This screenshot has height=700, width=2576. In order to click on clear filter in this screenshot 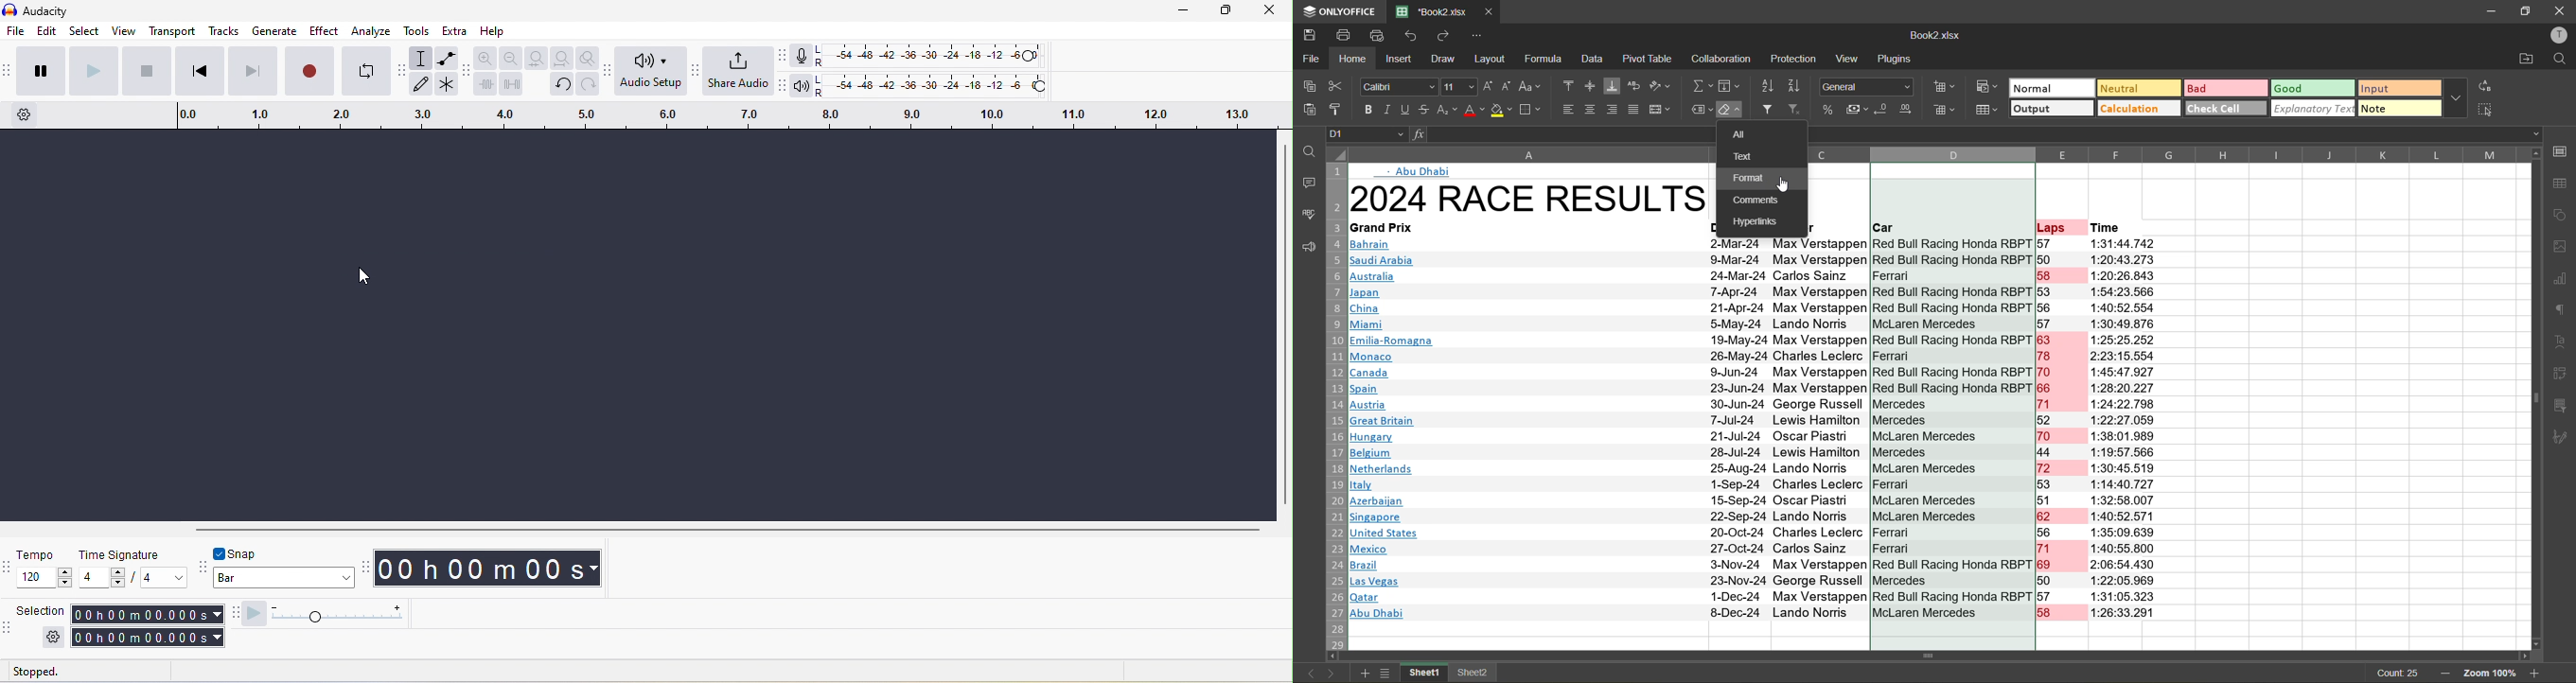, I will do `click(1795, 110)`.